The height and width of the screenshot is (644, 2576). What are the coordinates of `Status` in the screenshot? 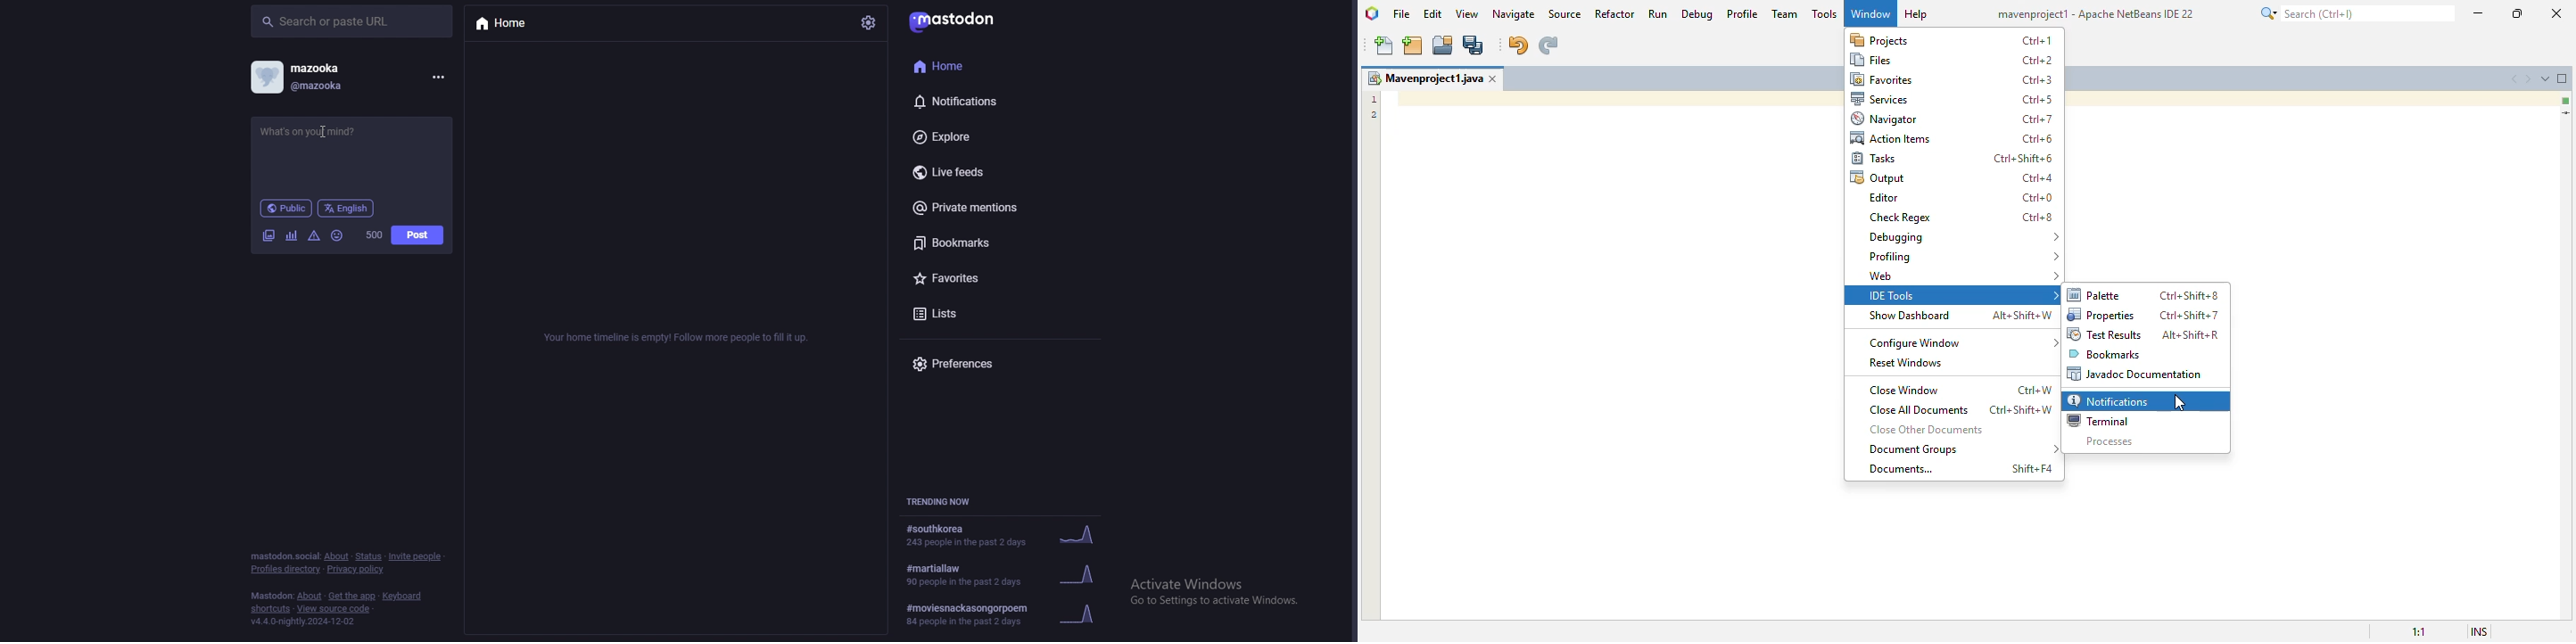 It's located at (368, 556).